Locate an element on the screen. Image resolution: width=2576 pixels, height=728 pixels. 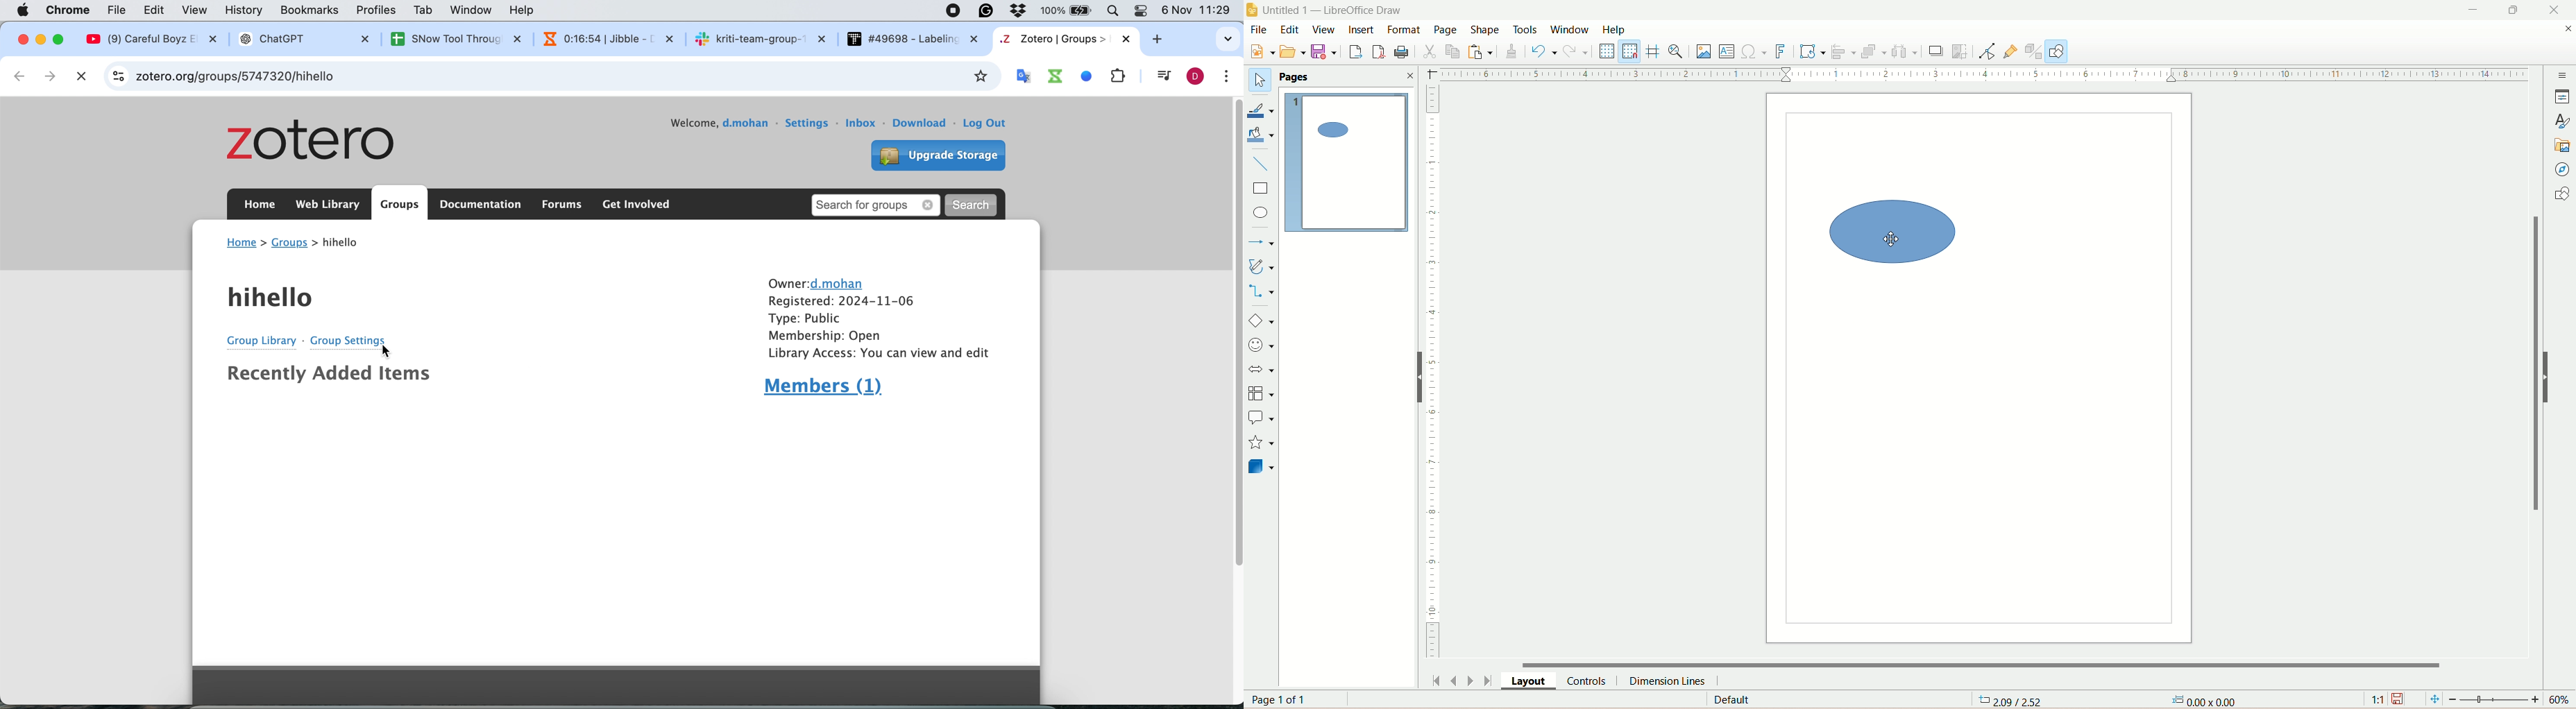
control your music video is located at coordinates (1161, 77).